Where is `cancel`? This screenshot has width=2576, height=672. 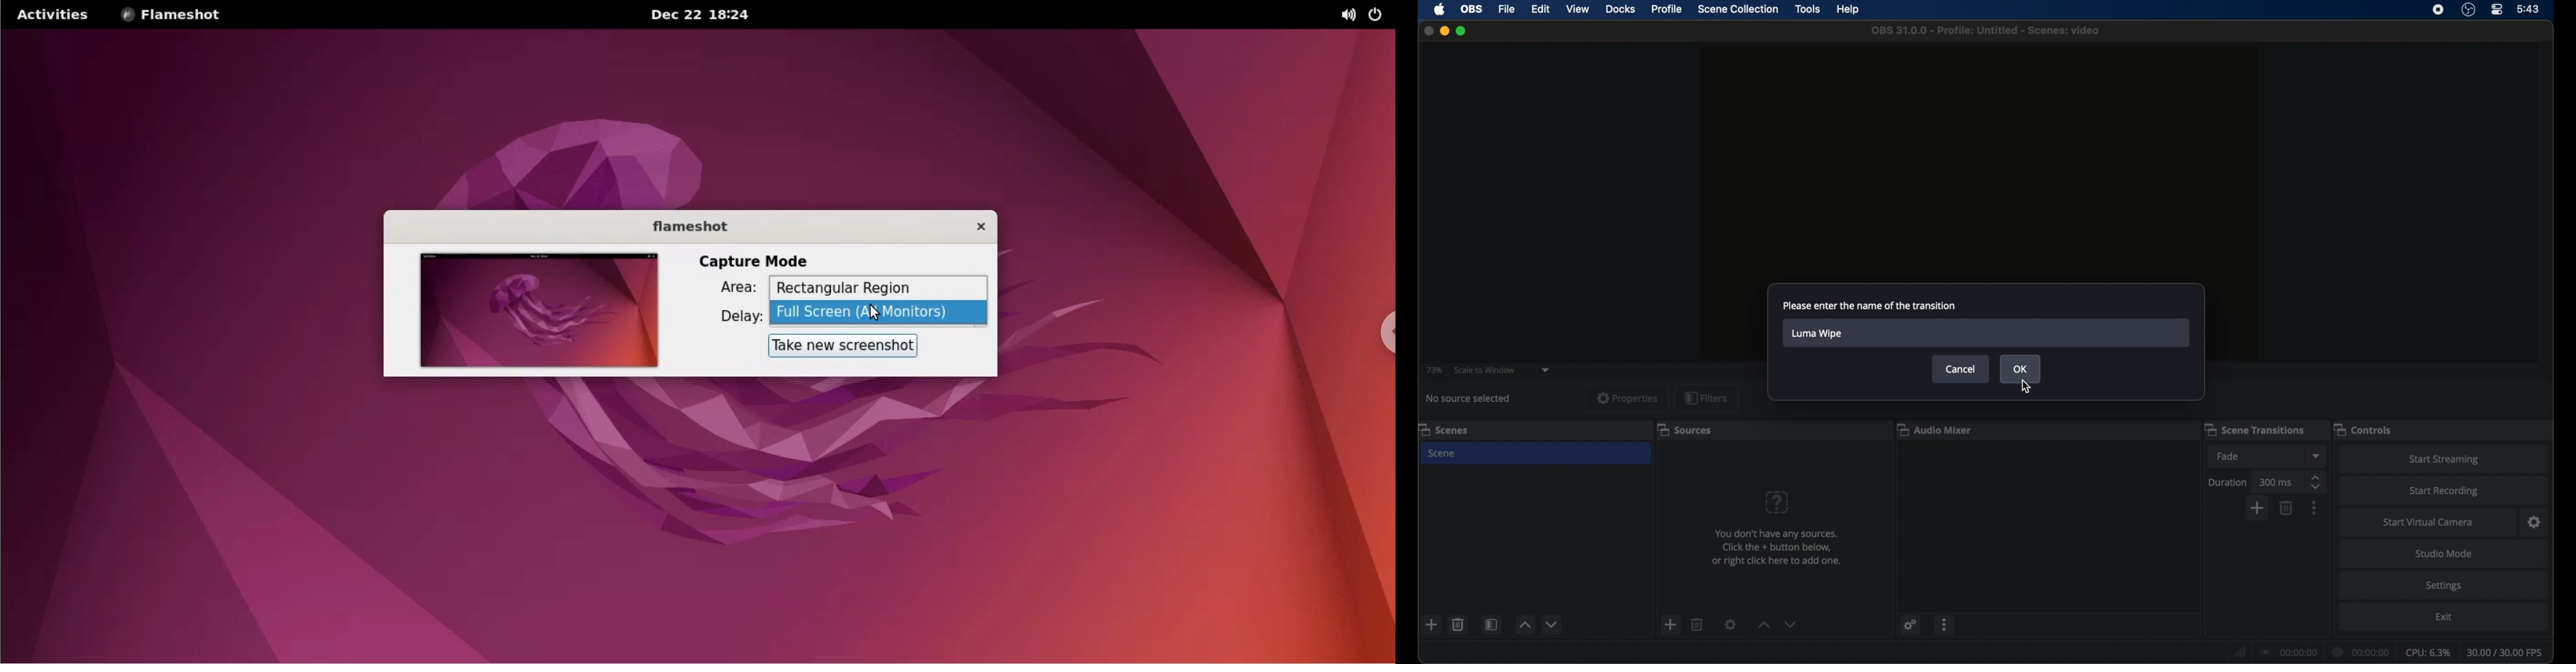
cancel is located at coordinates (1960, 369).